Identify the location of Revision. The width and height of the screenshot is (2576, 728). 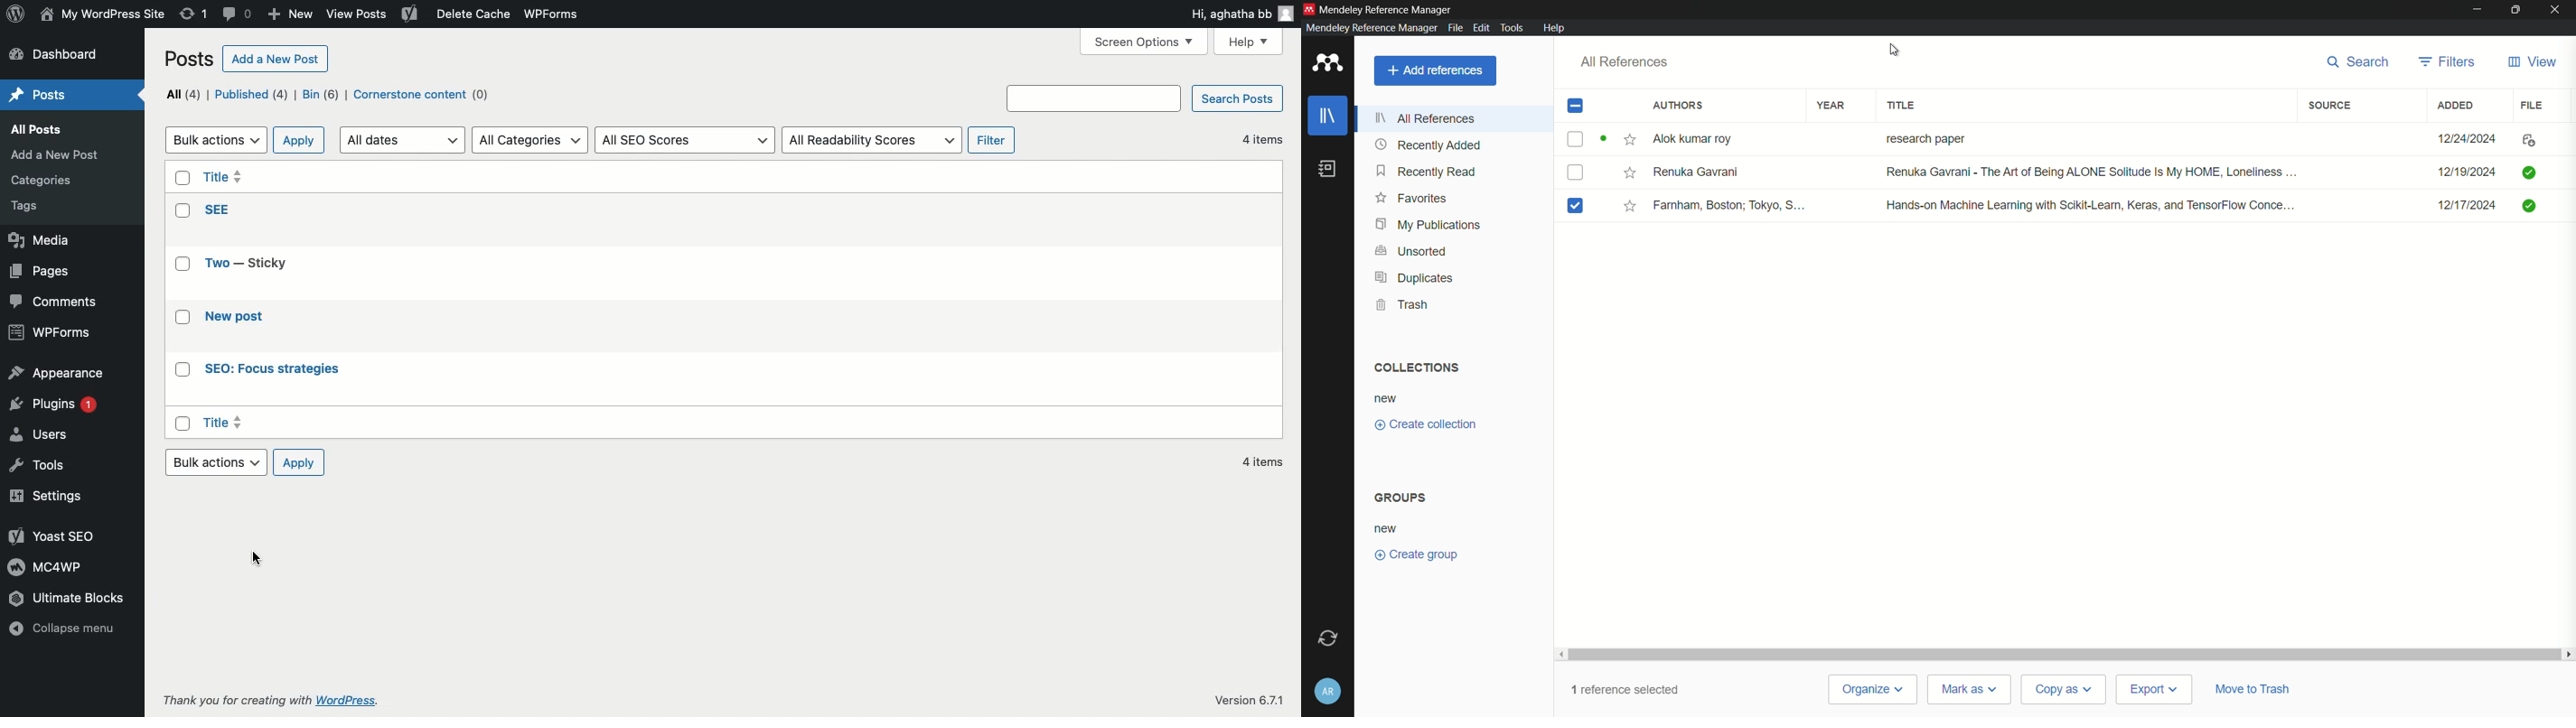
(194, 15).